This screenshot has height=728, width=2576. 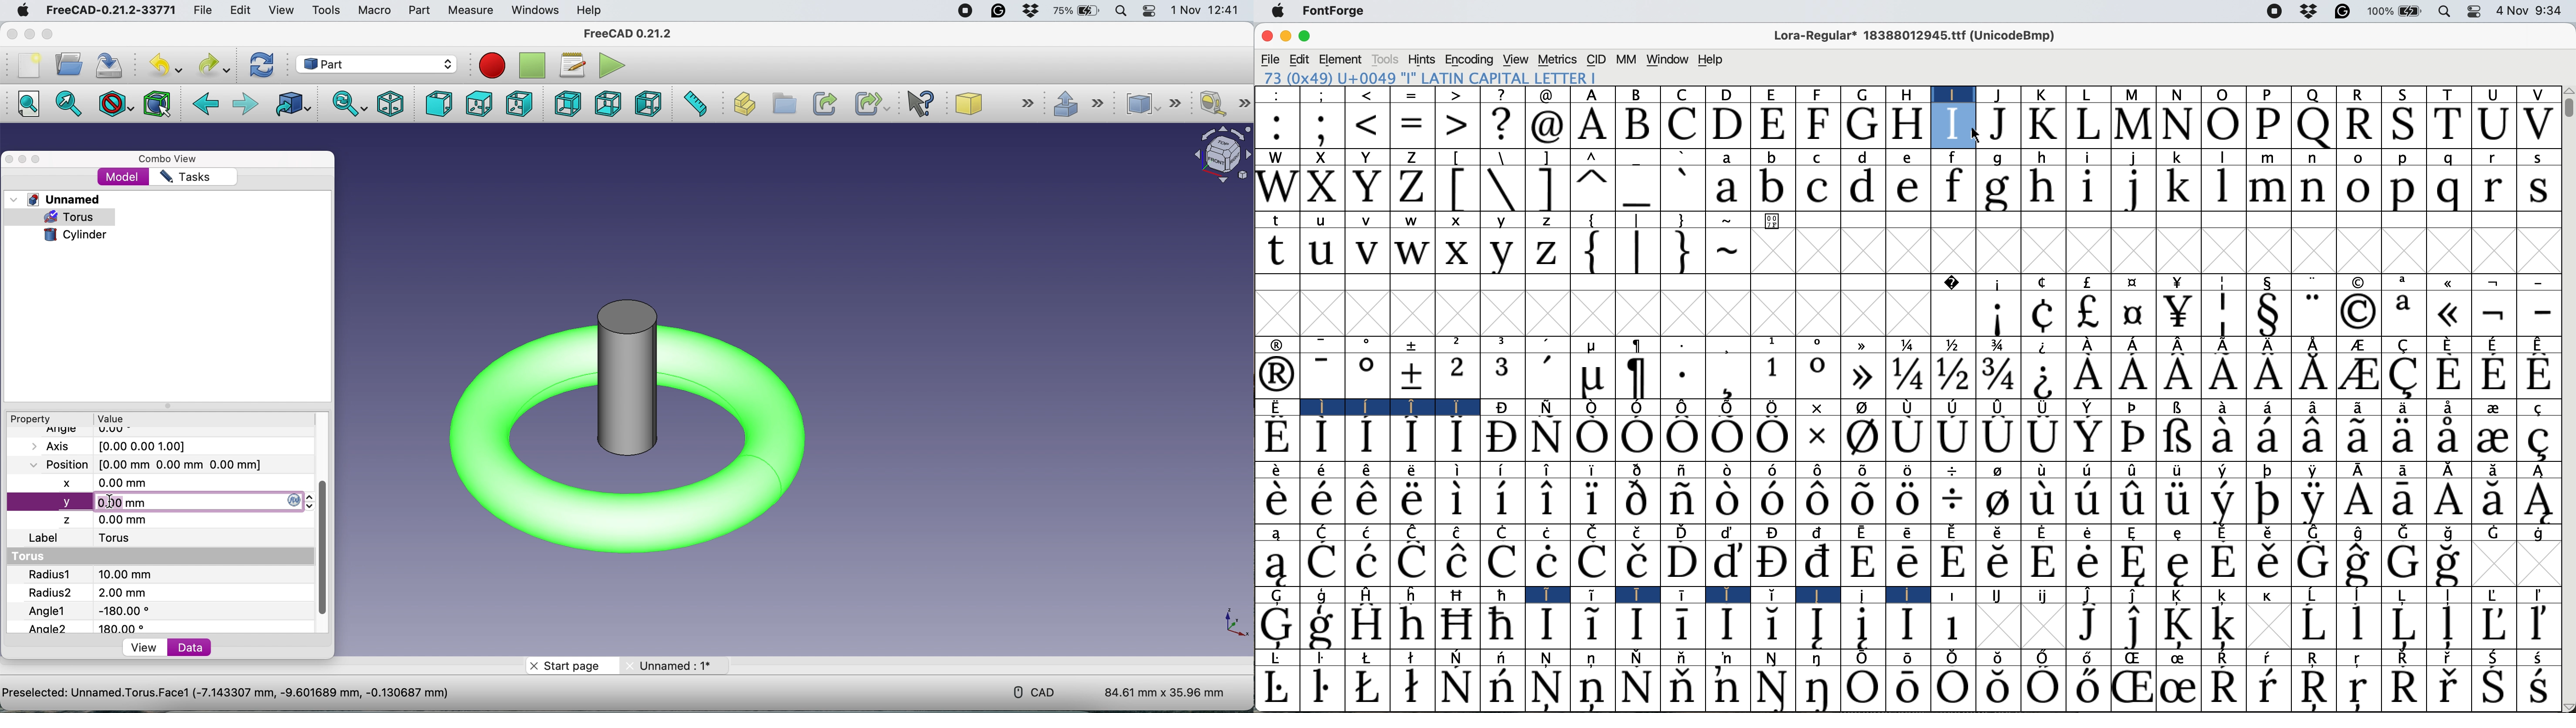 What do you see at coordinates (2493, 189) in the screenshot?
I see `r` at bounding box center [2493, 189].